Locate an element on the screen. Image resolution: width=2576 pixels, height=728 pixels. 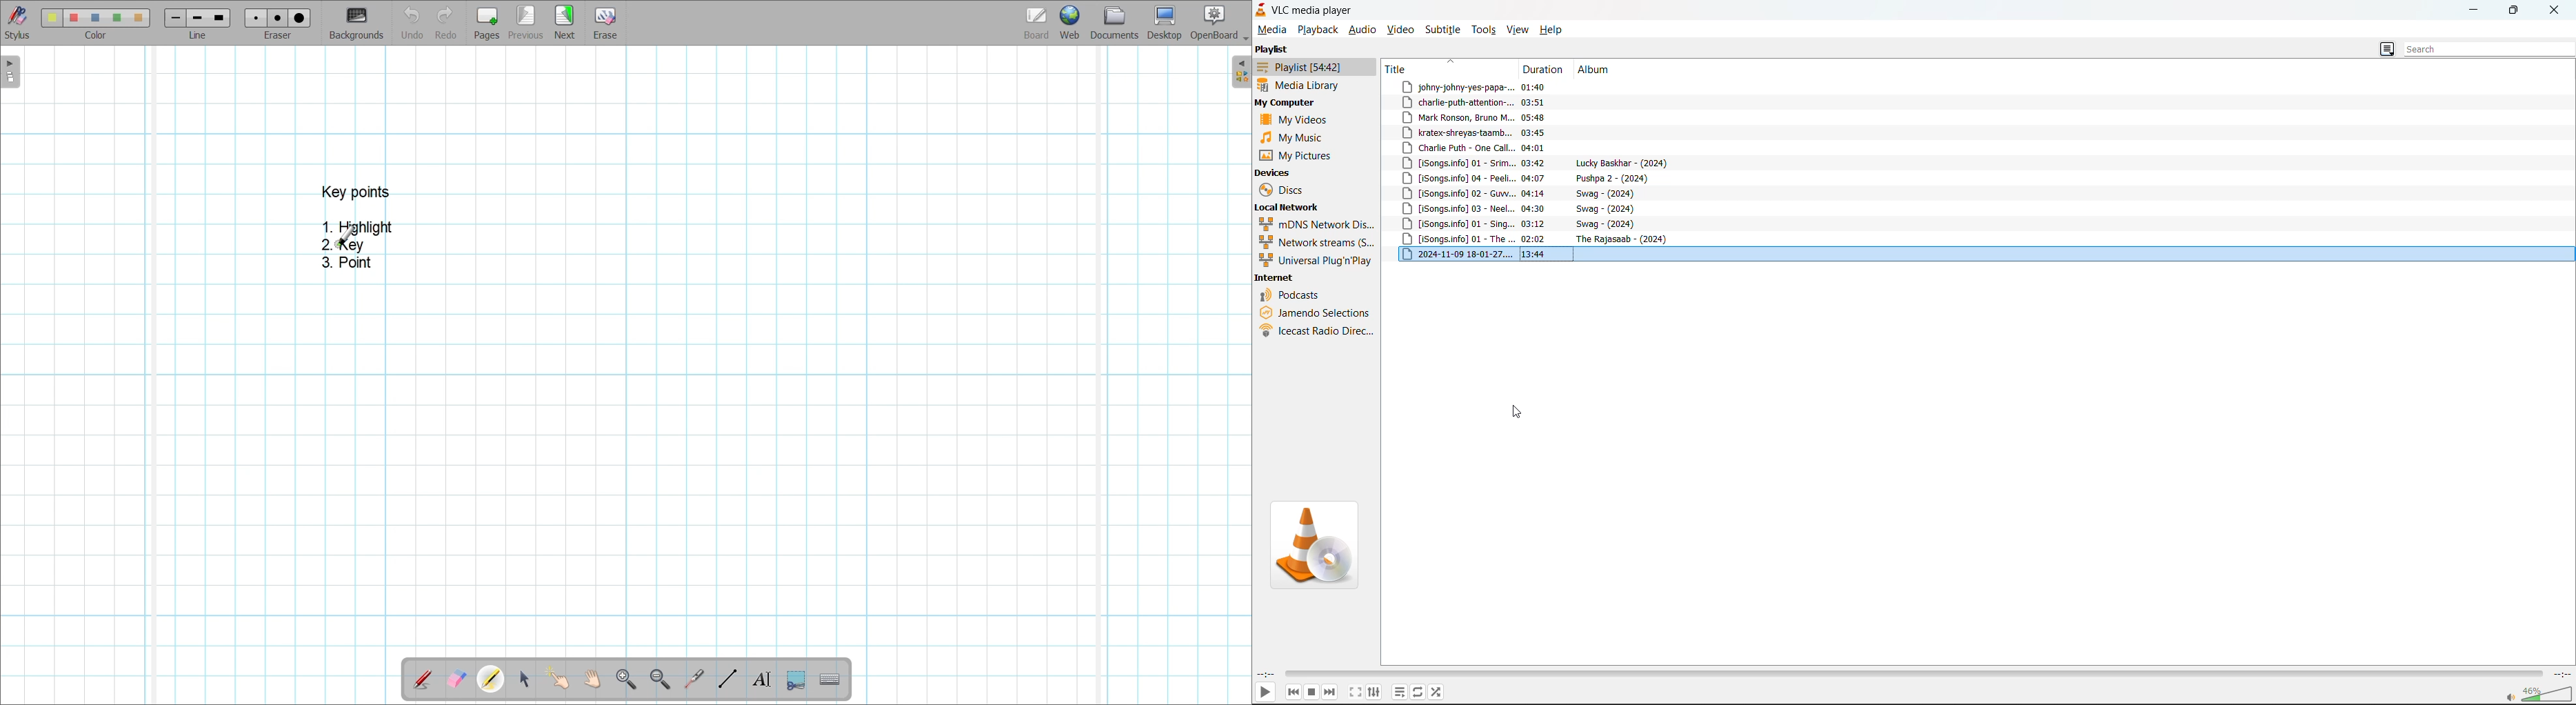
volume is located at coordinates (2542, 695).